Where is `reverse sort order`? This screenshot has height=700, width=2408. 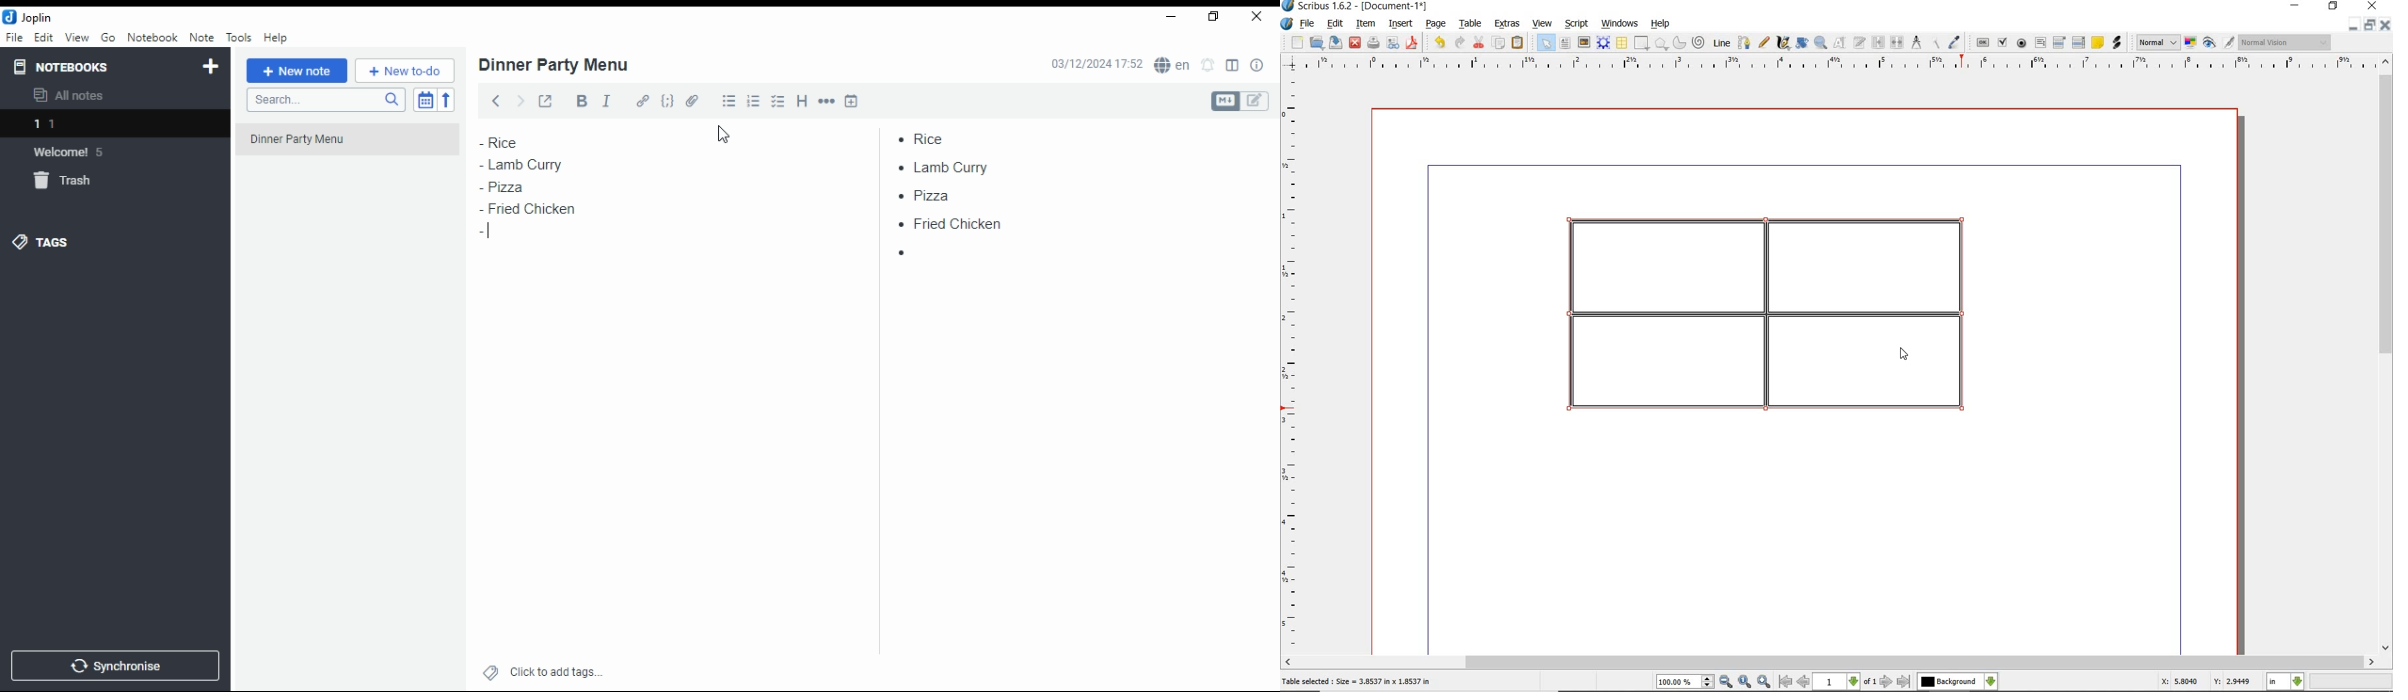
reverse sort order is located at coordinates (448, 99).